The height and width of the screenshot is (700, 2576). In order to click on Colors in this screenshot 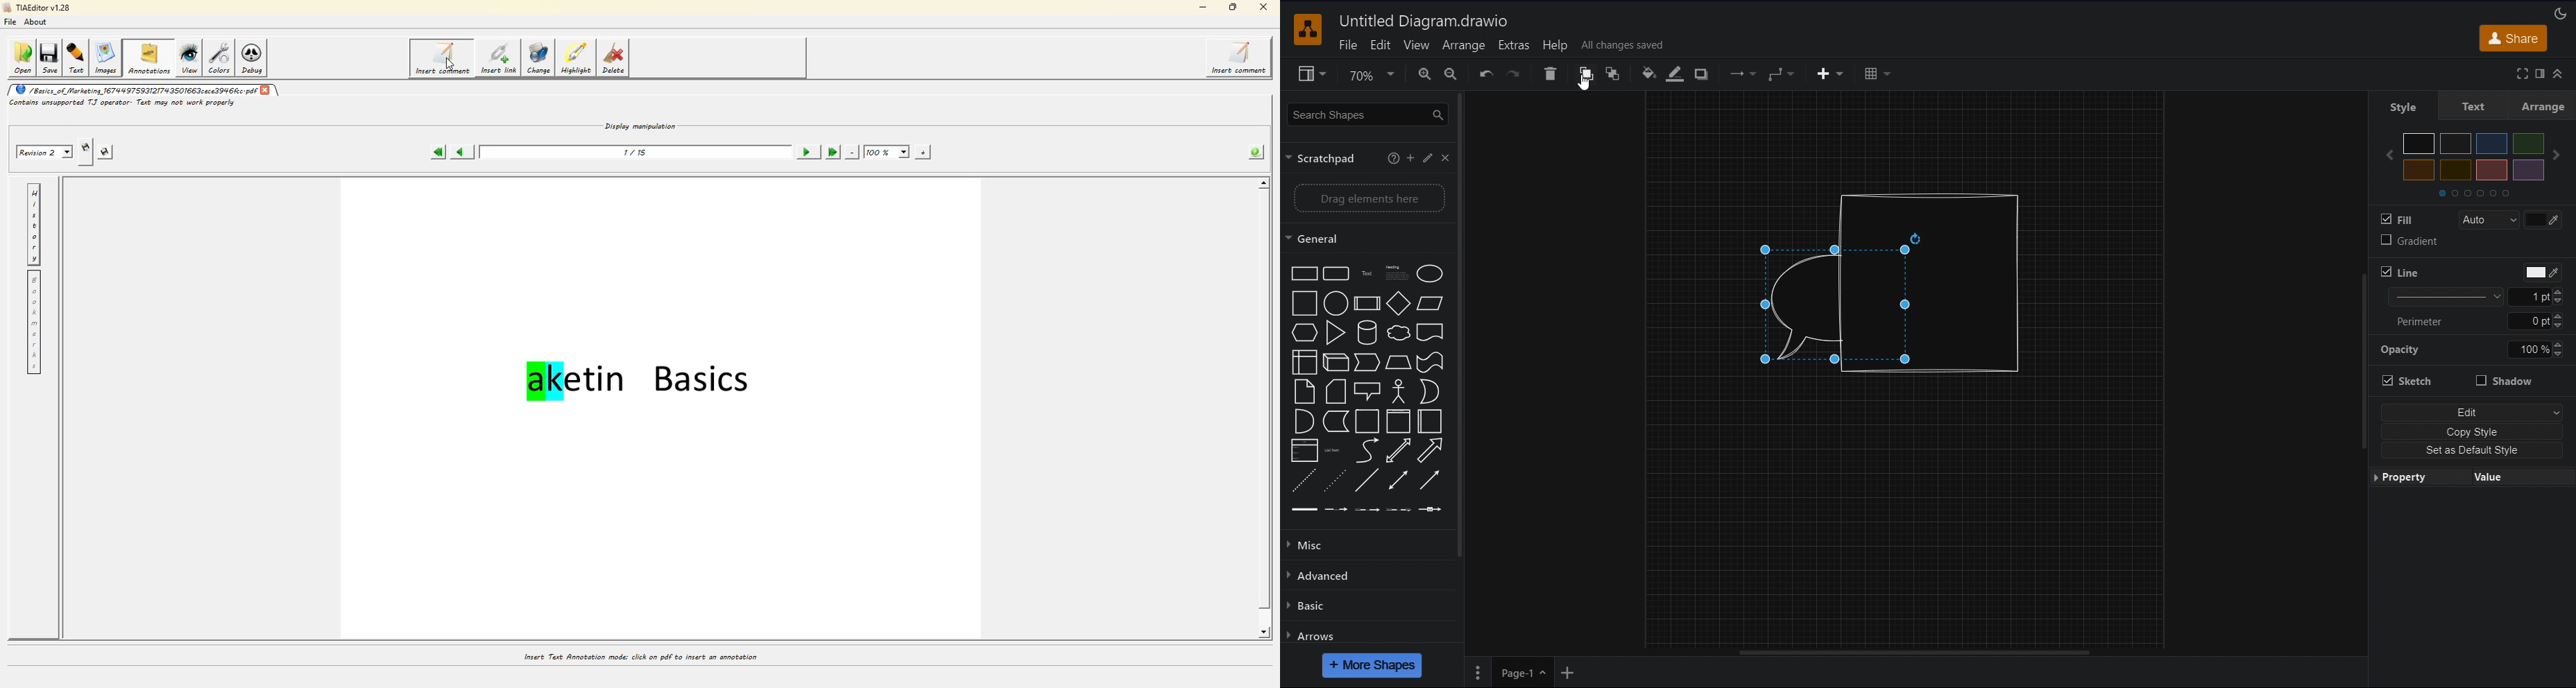, I will do `click(2474, 157)`.